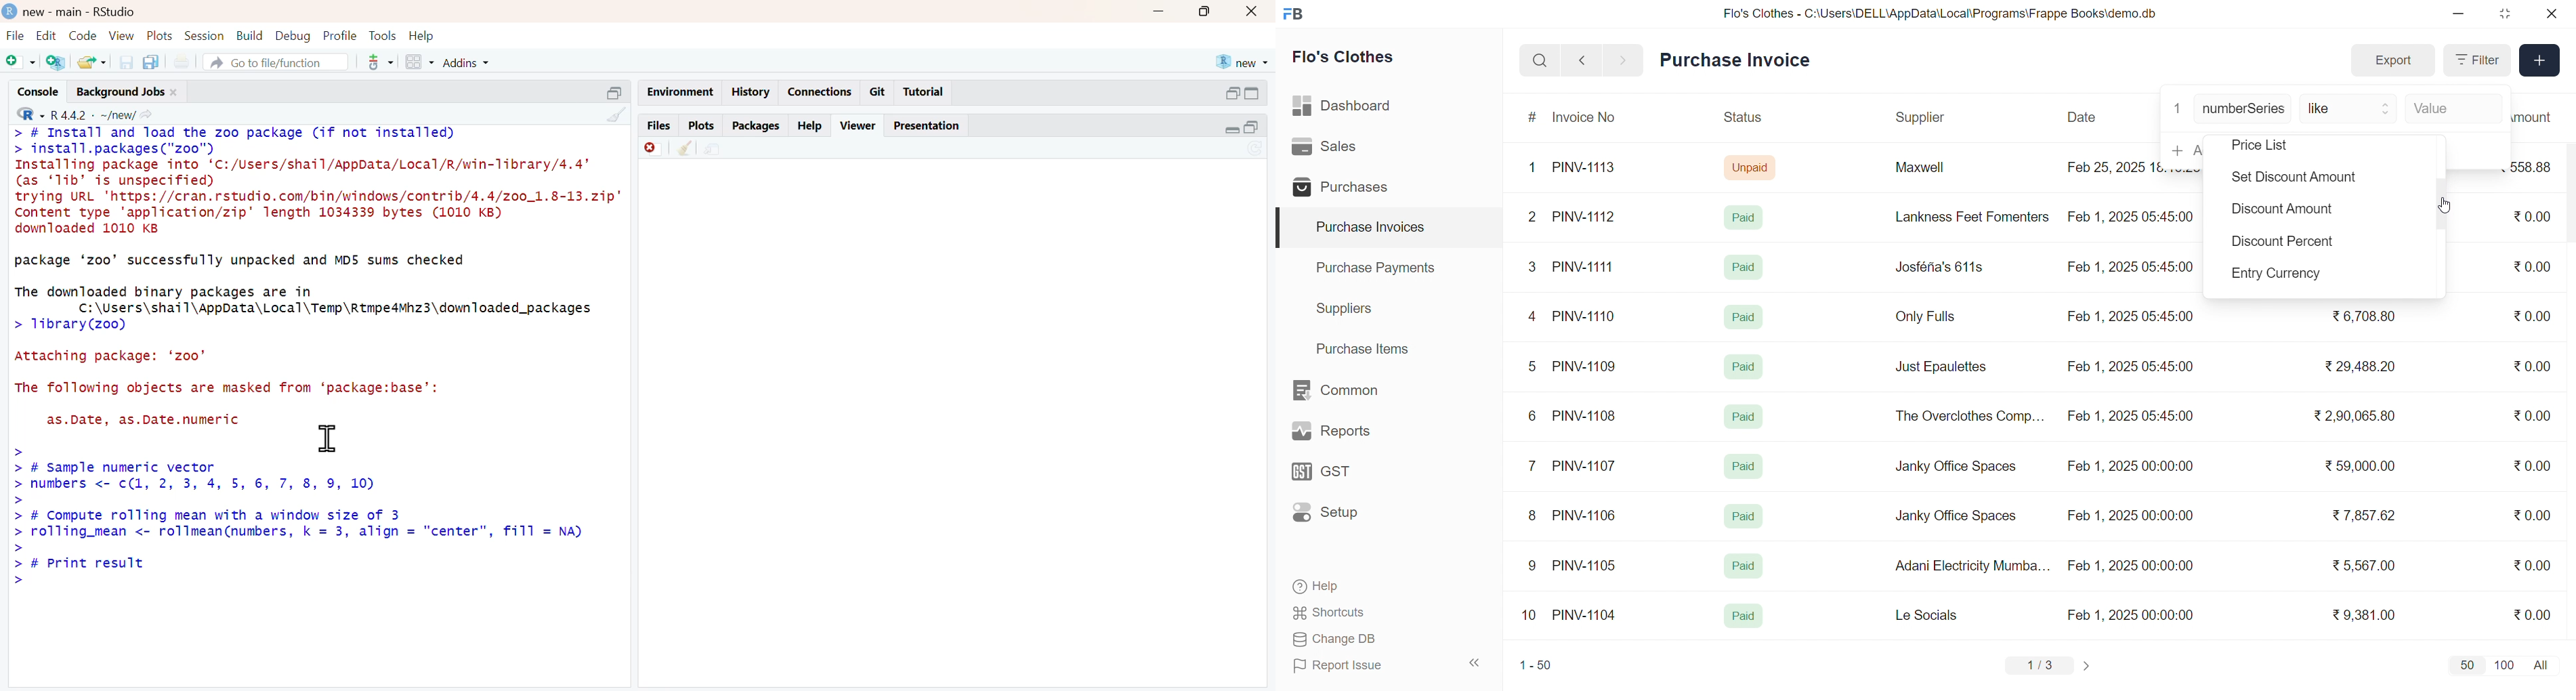 The image size is (2576, 700). Describe the element at coordinates (1159, 10) in the screenshot. I see `minimise` at that location.